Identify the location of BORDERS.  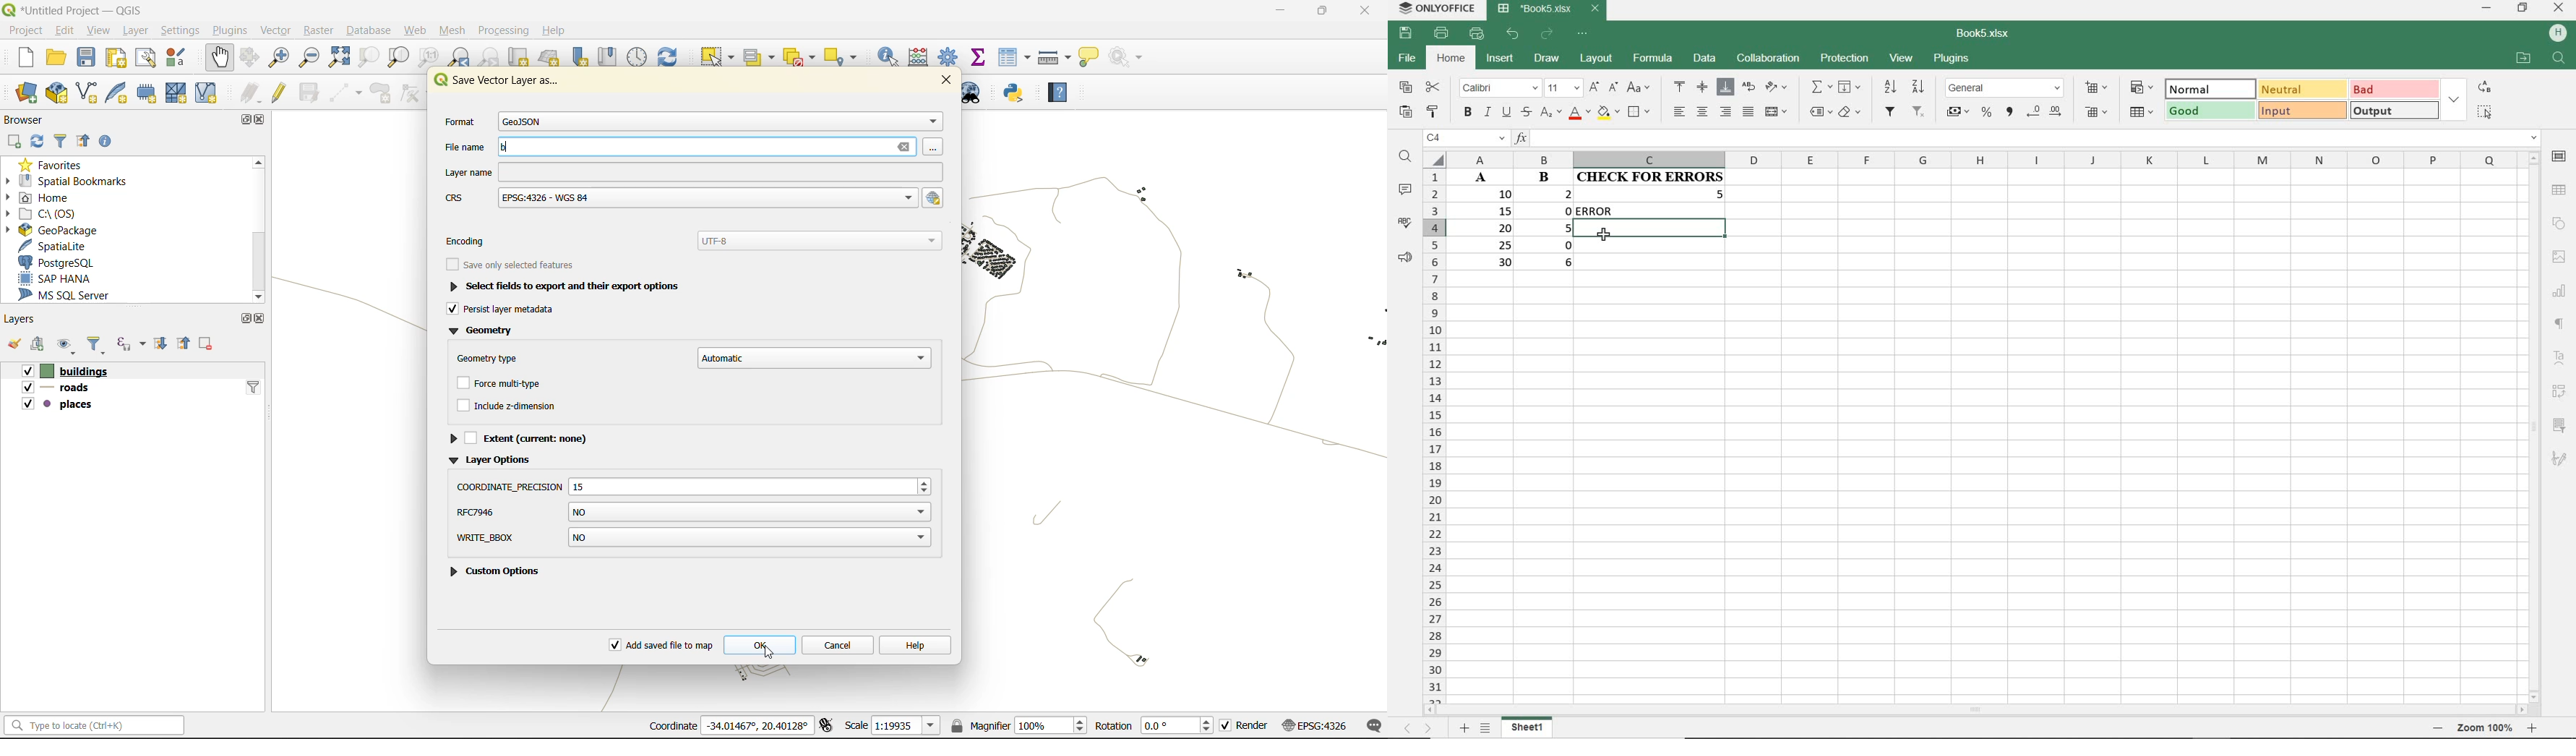
(1642, 111).